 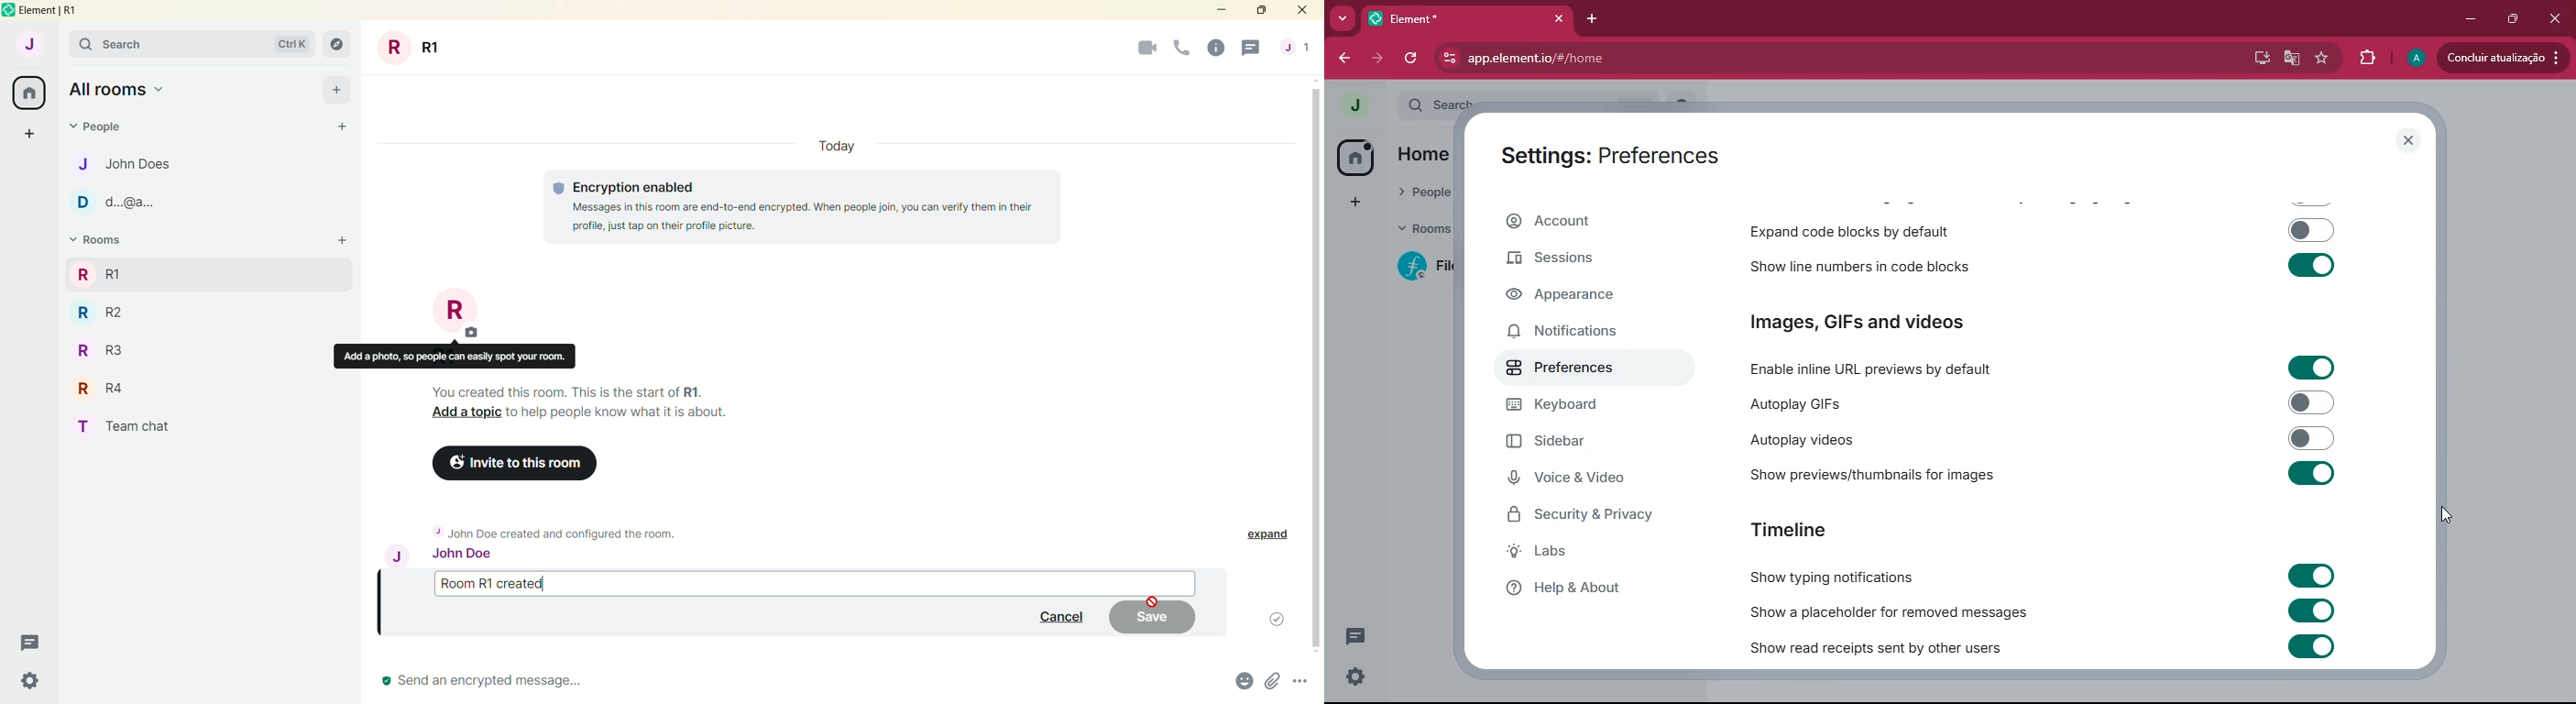 I want to click on all rooms, so click(x=126, y=90).